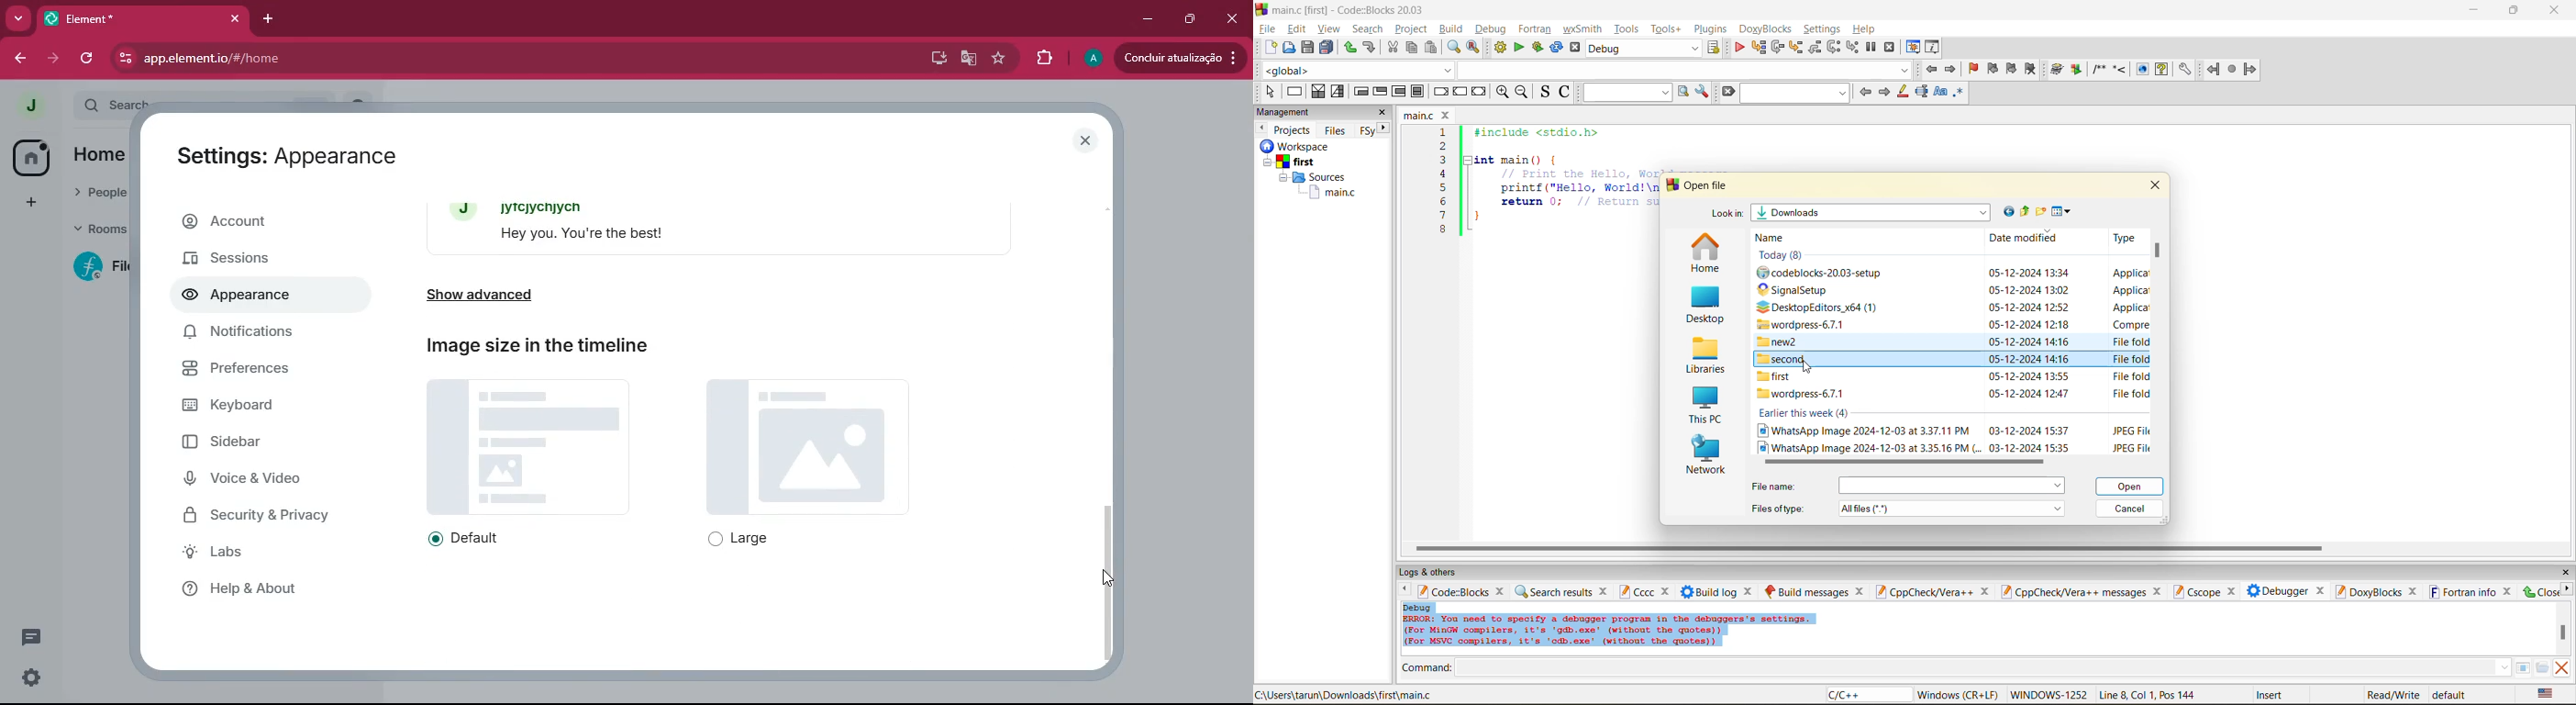 The width and height of the screenshot is (2576, 728). What do you see at coordinates (1666, 29) in the screenshot?
I see `tools+` at bounding box center [1666, 29].